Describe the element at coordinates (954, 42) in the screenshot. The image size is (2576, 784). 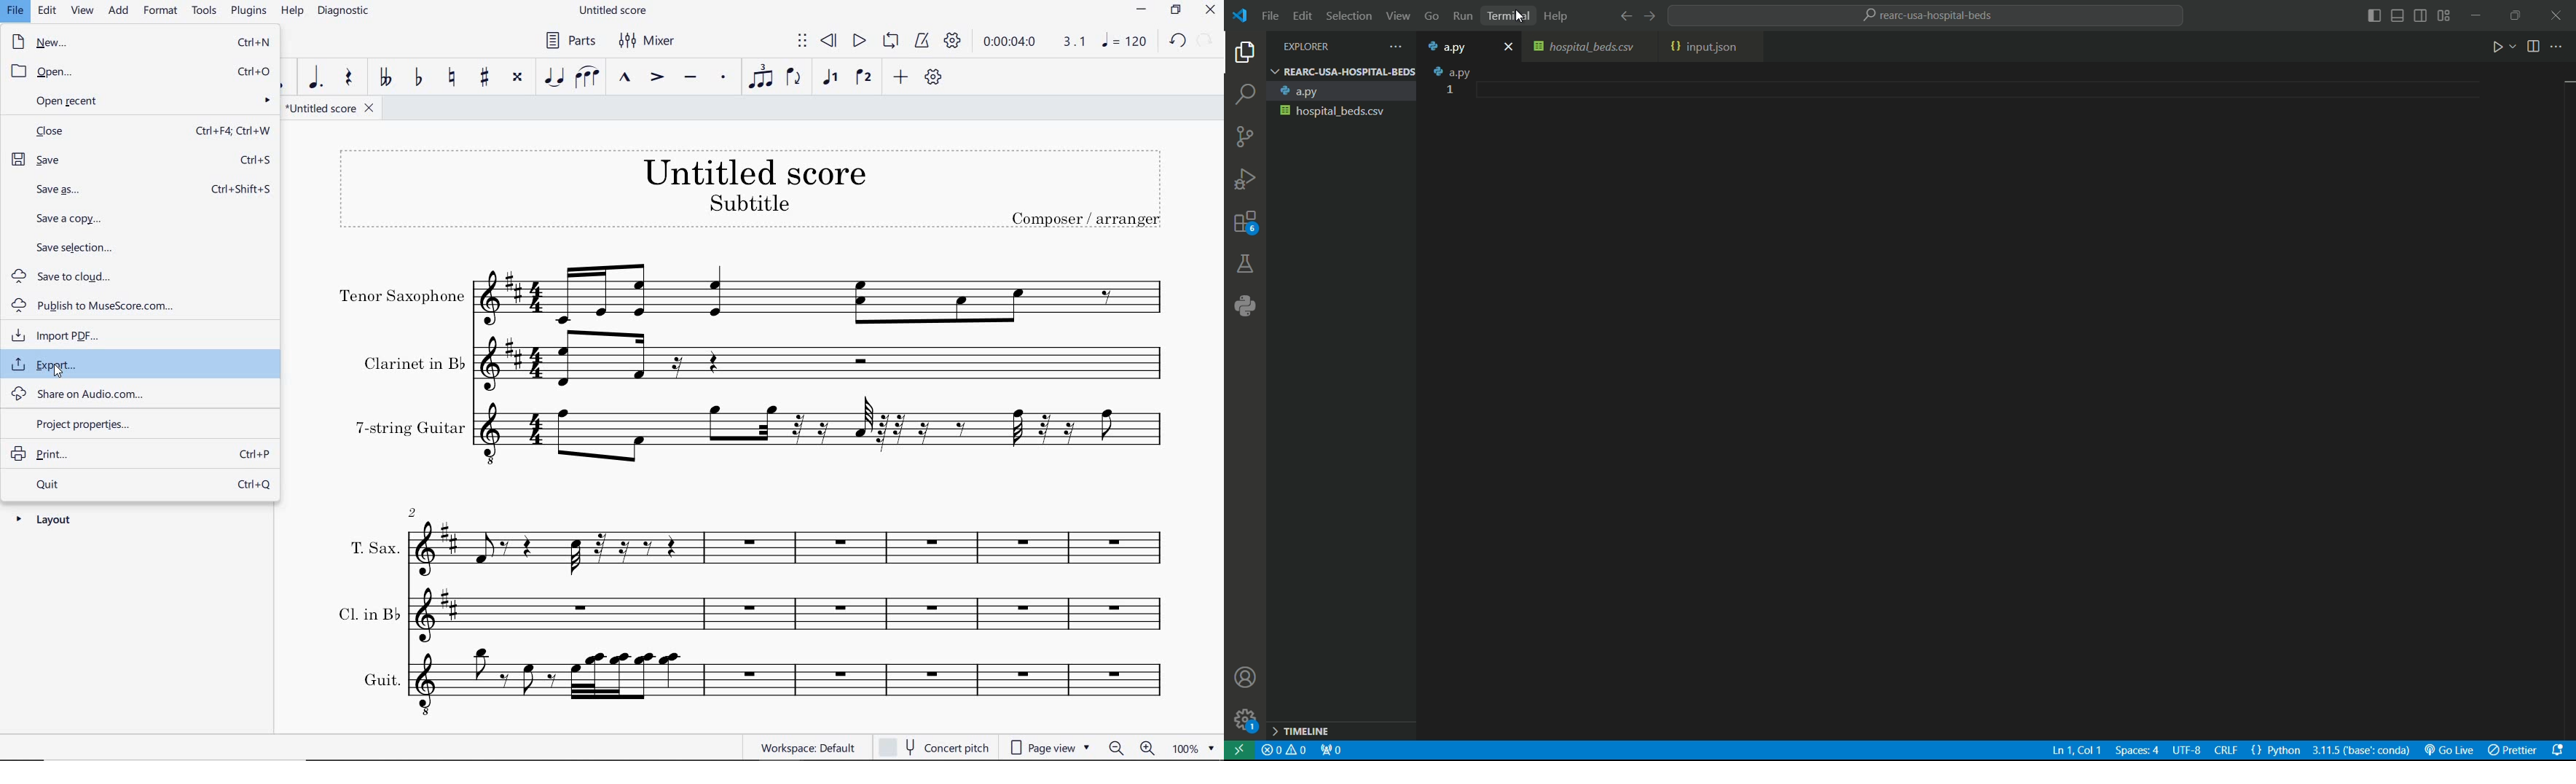
I see `PLAYBACK SETTINGS` at that location.